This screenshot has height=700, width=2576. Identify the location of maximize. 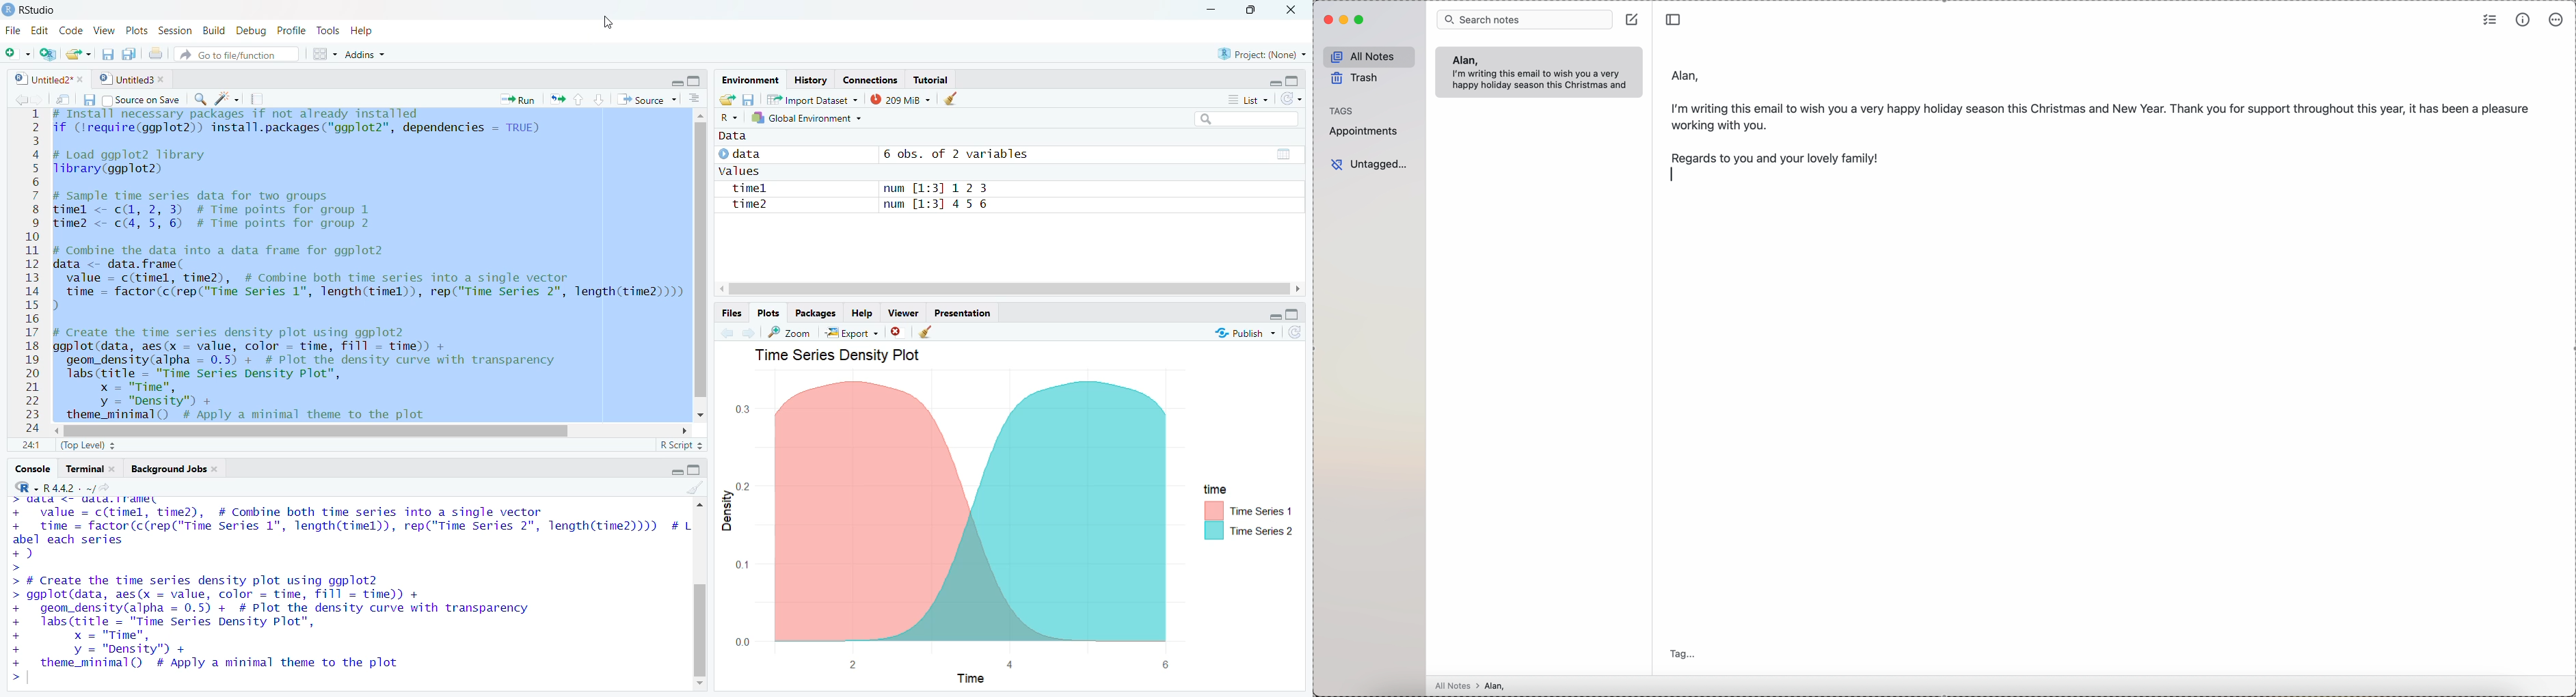
(1361, 20).